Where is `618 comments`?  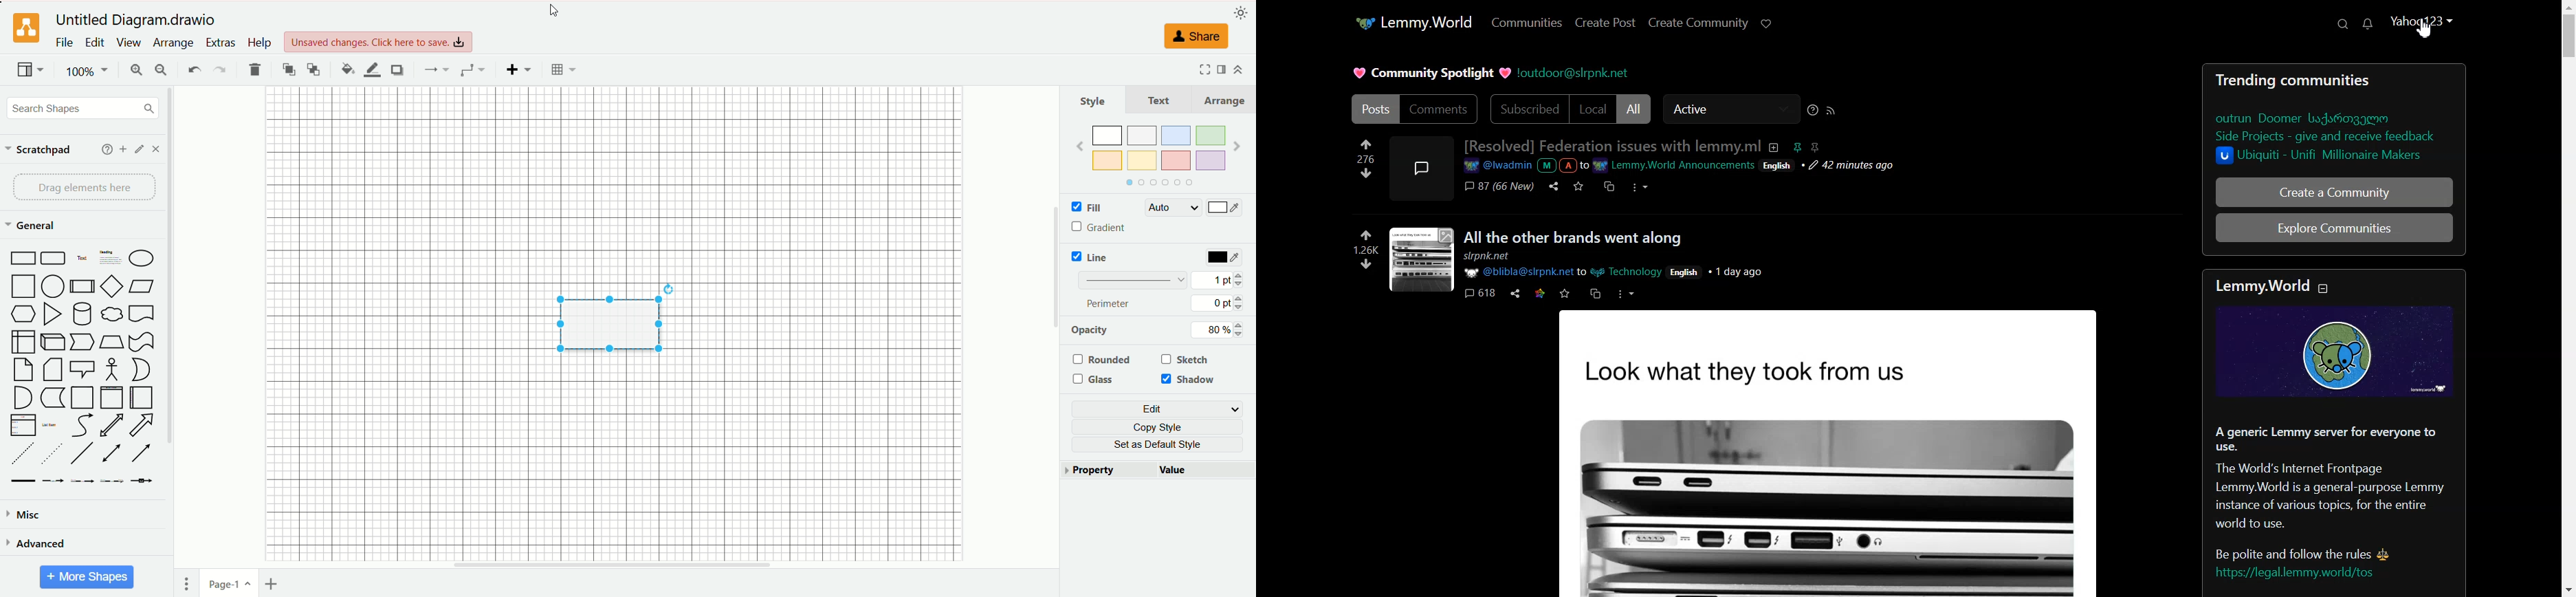
618 comments is located at coordinates (1478, 294).